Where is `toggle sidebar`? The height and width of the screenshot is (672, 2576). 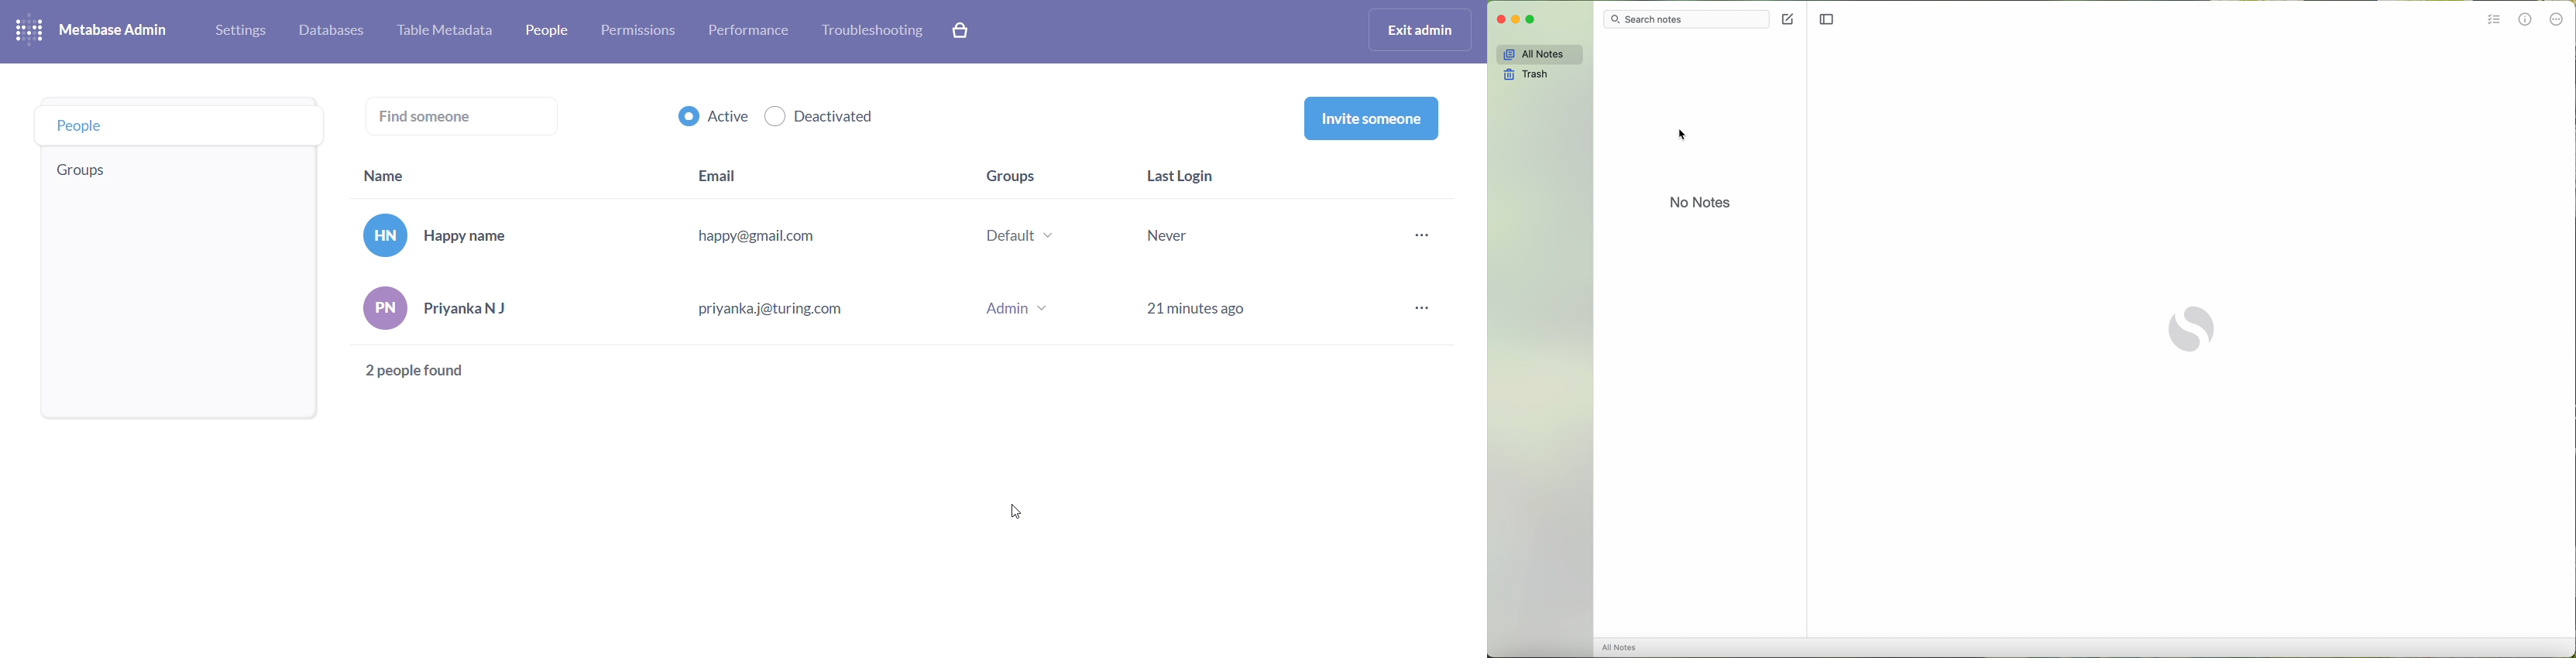 toggle sidebar is located at coordinates (1828, 20).